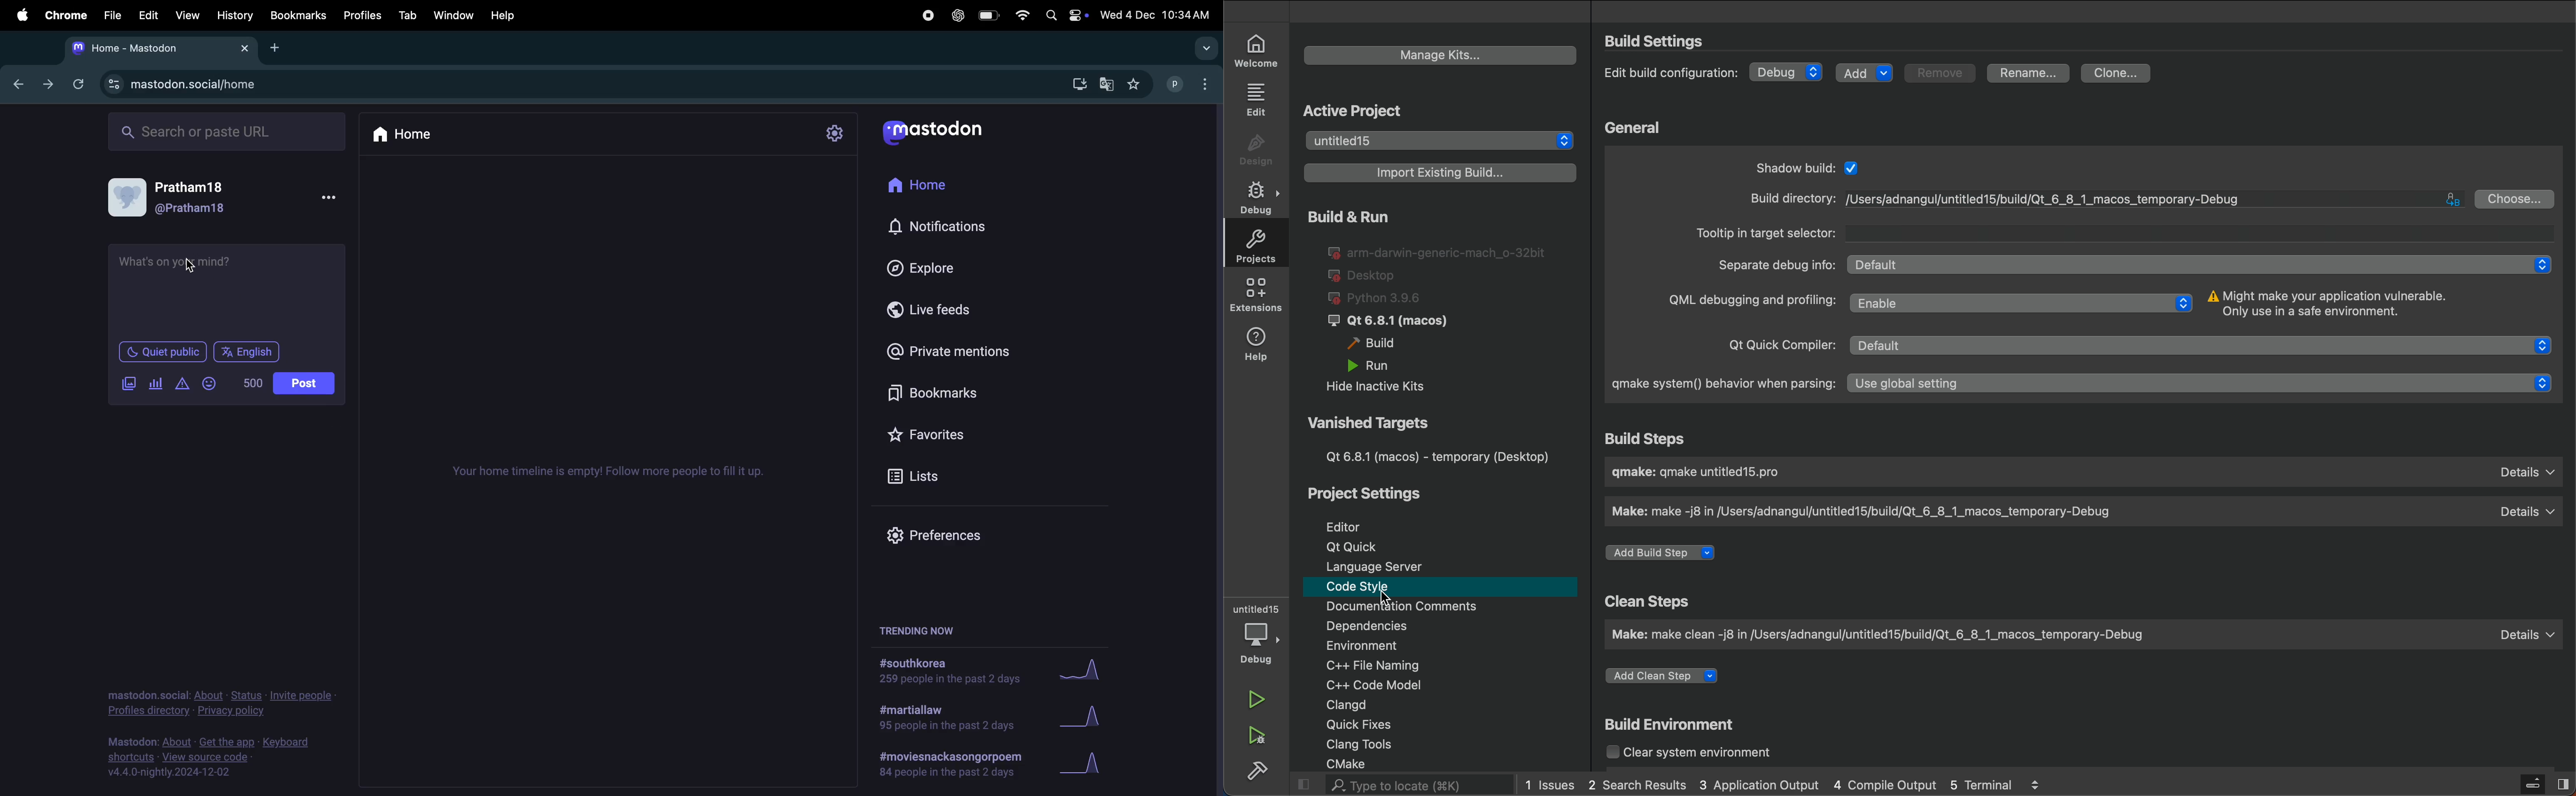  Describe the element at coordinates (1441, 141) in the screenshot. I see `project select` at that location.